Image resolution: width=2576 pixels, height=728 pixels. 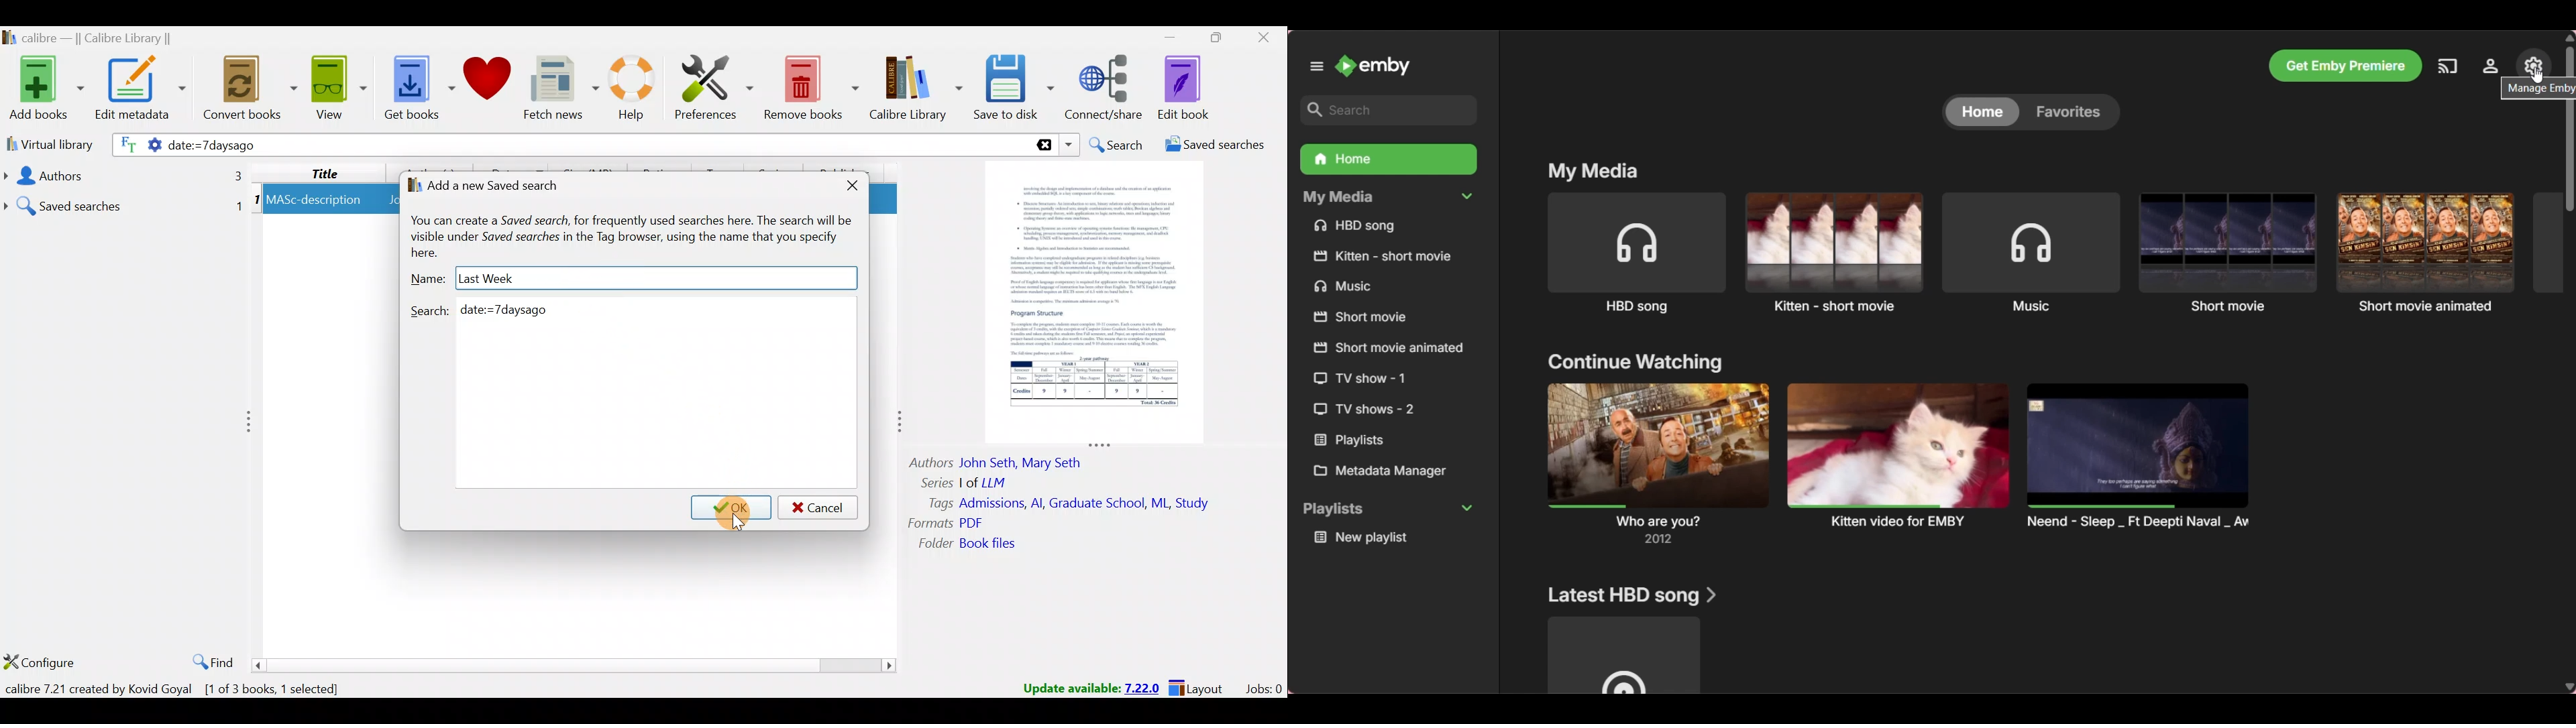 I want to click on You can create a Saved search, for frequently used searches here. The search will be visible under Saved searches in the Tag browser, using the name that you specify here., so click(x=640, y=233).